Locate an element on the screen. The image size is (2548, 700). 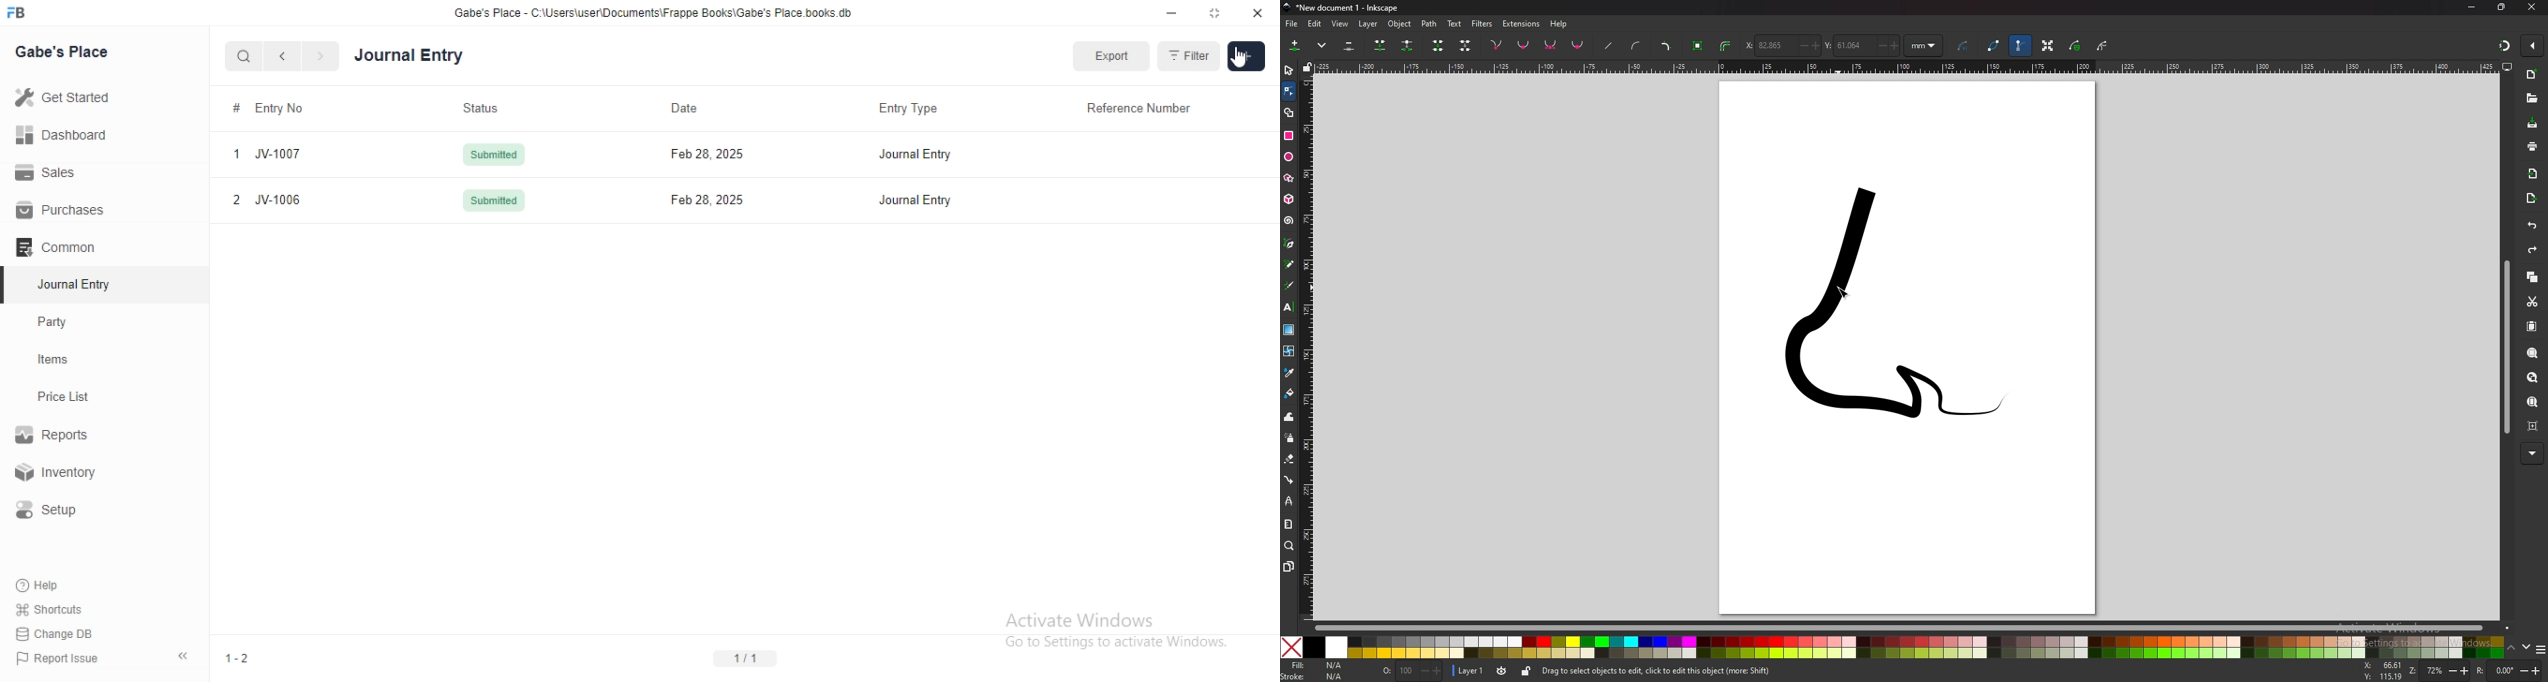
text is located at coordinates (1289, 307).